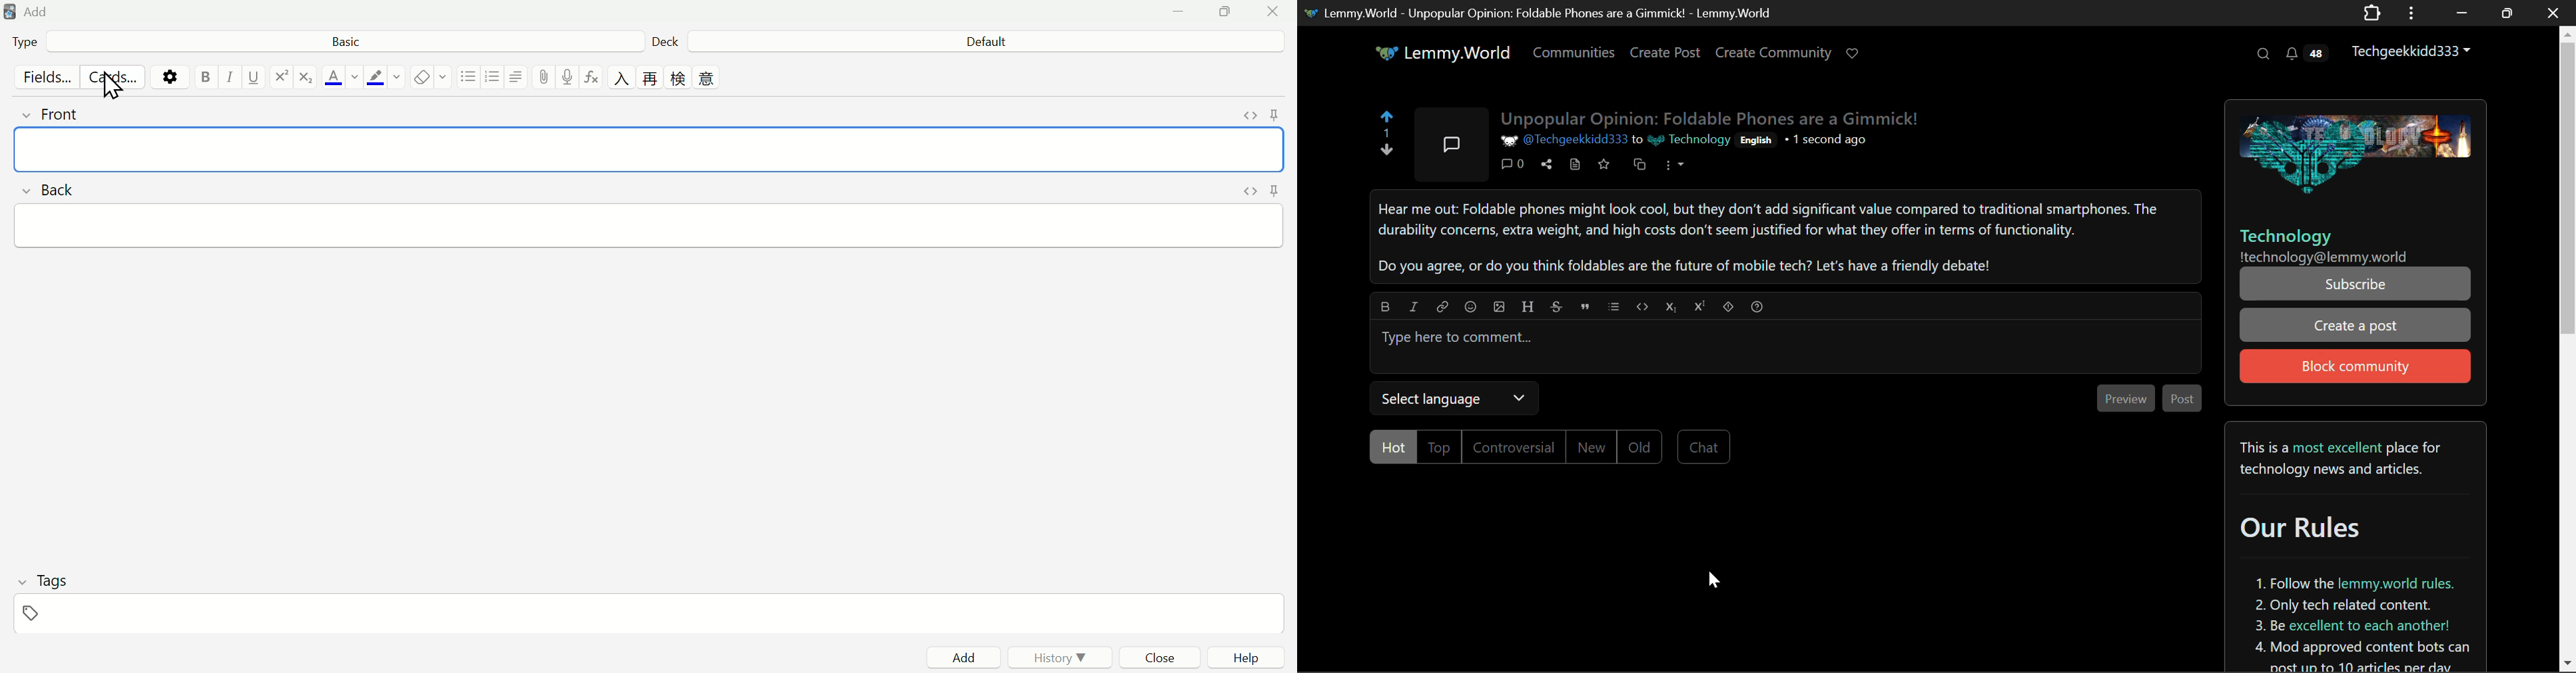  What do you see at coordinates (1728, 307) in the screenshot?
I see `spoiler` at bounding box center [1728, 307].